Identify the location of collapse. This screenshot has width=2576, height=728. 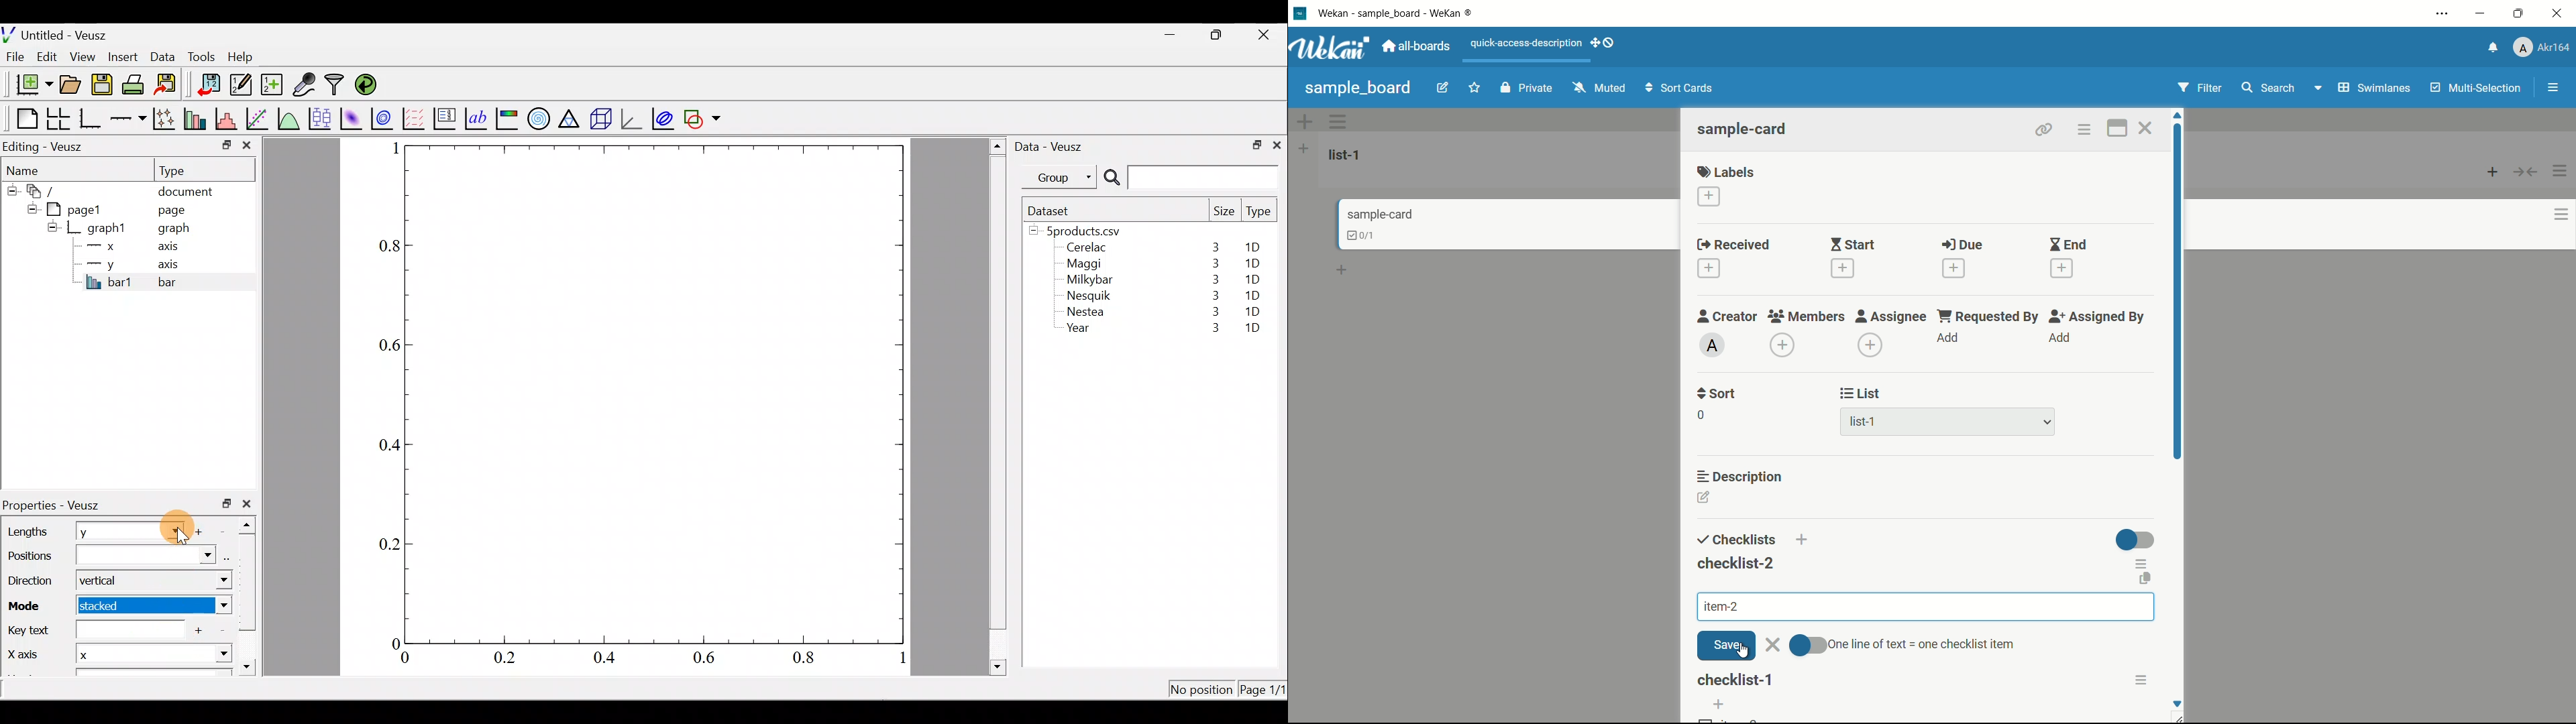
(2526, 172).